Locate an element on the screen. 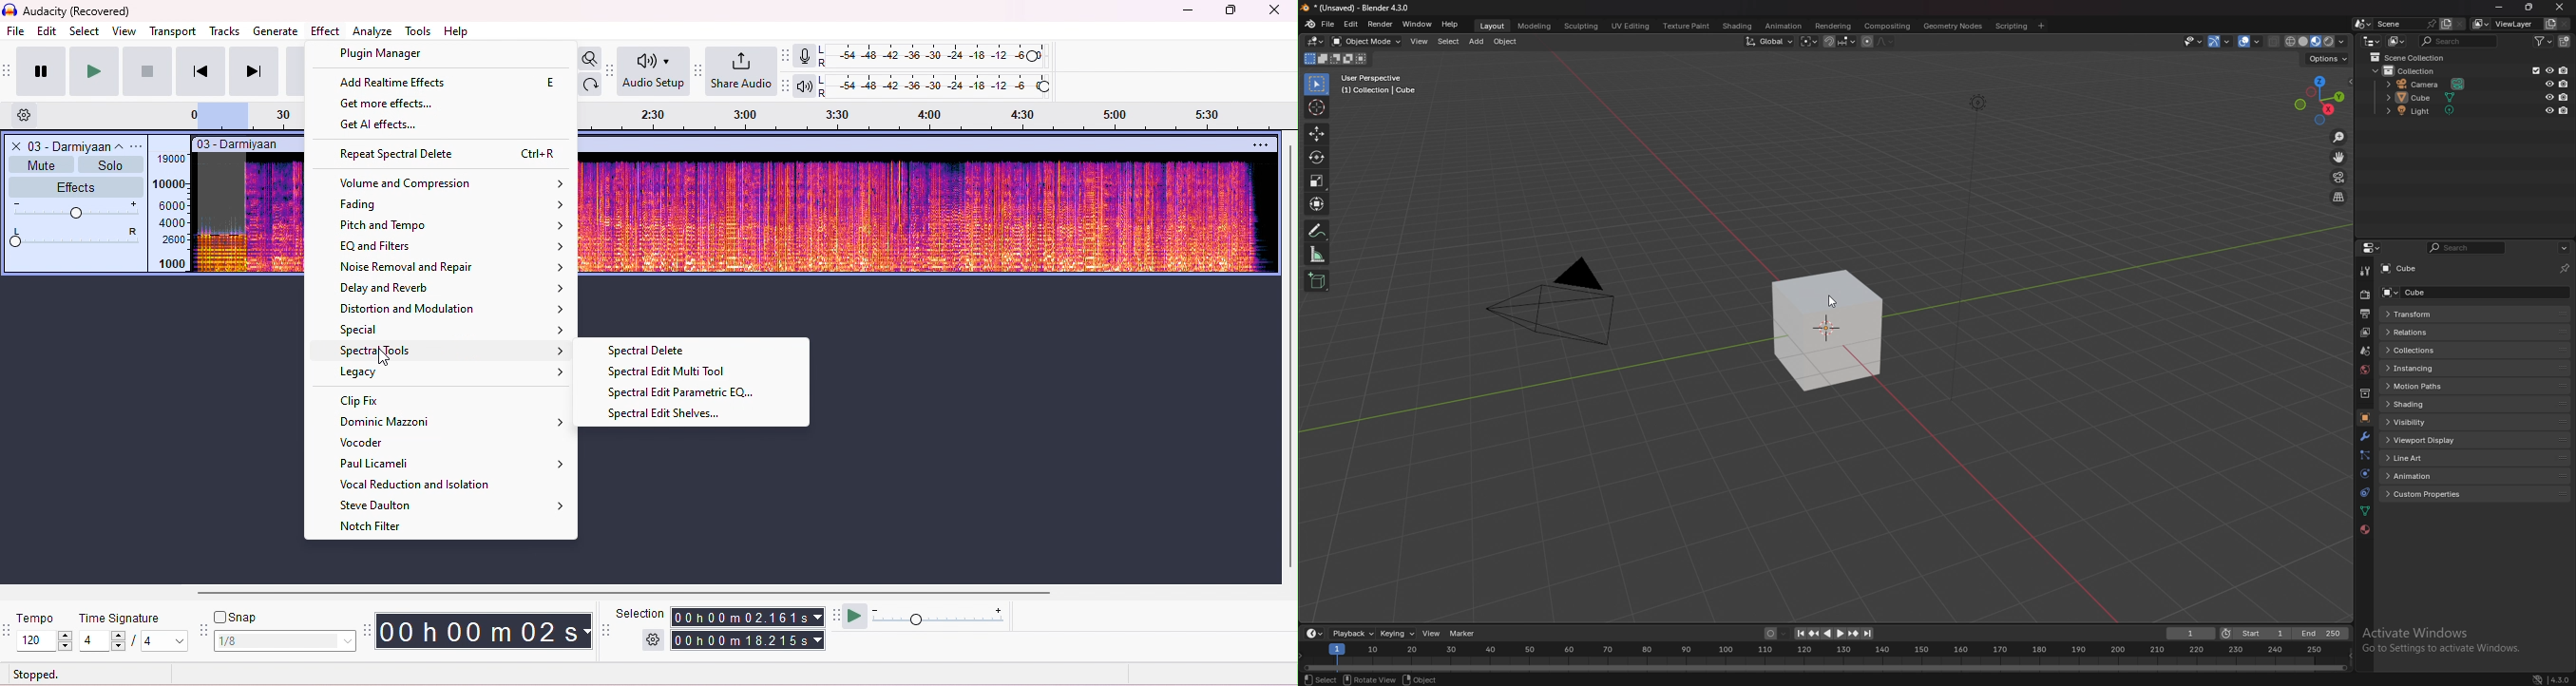 The height and width of the screenshot is (700, 2576). next is located at coordinates (254, 71).